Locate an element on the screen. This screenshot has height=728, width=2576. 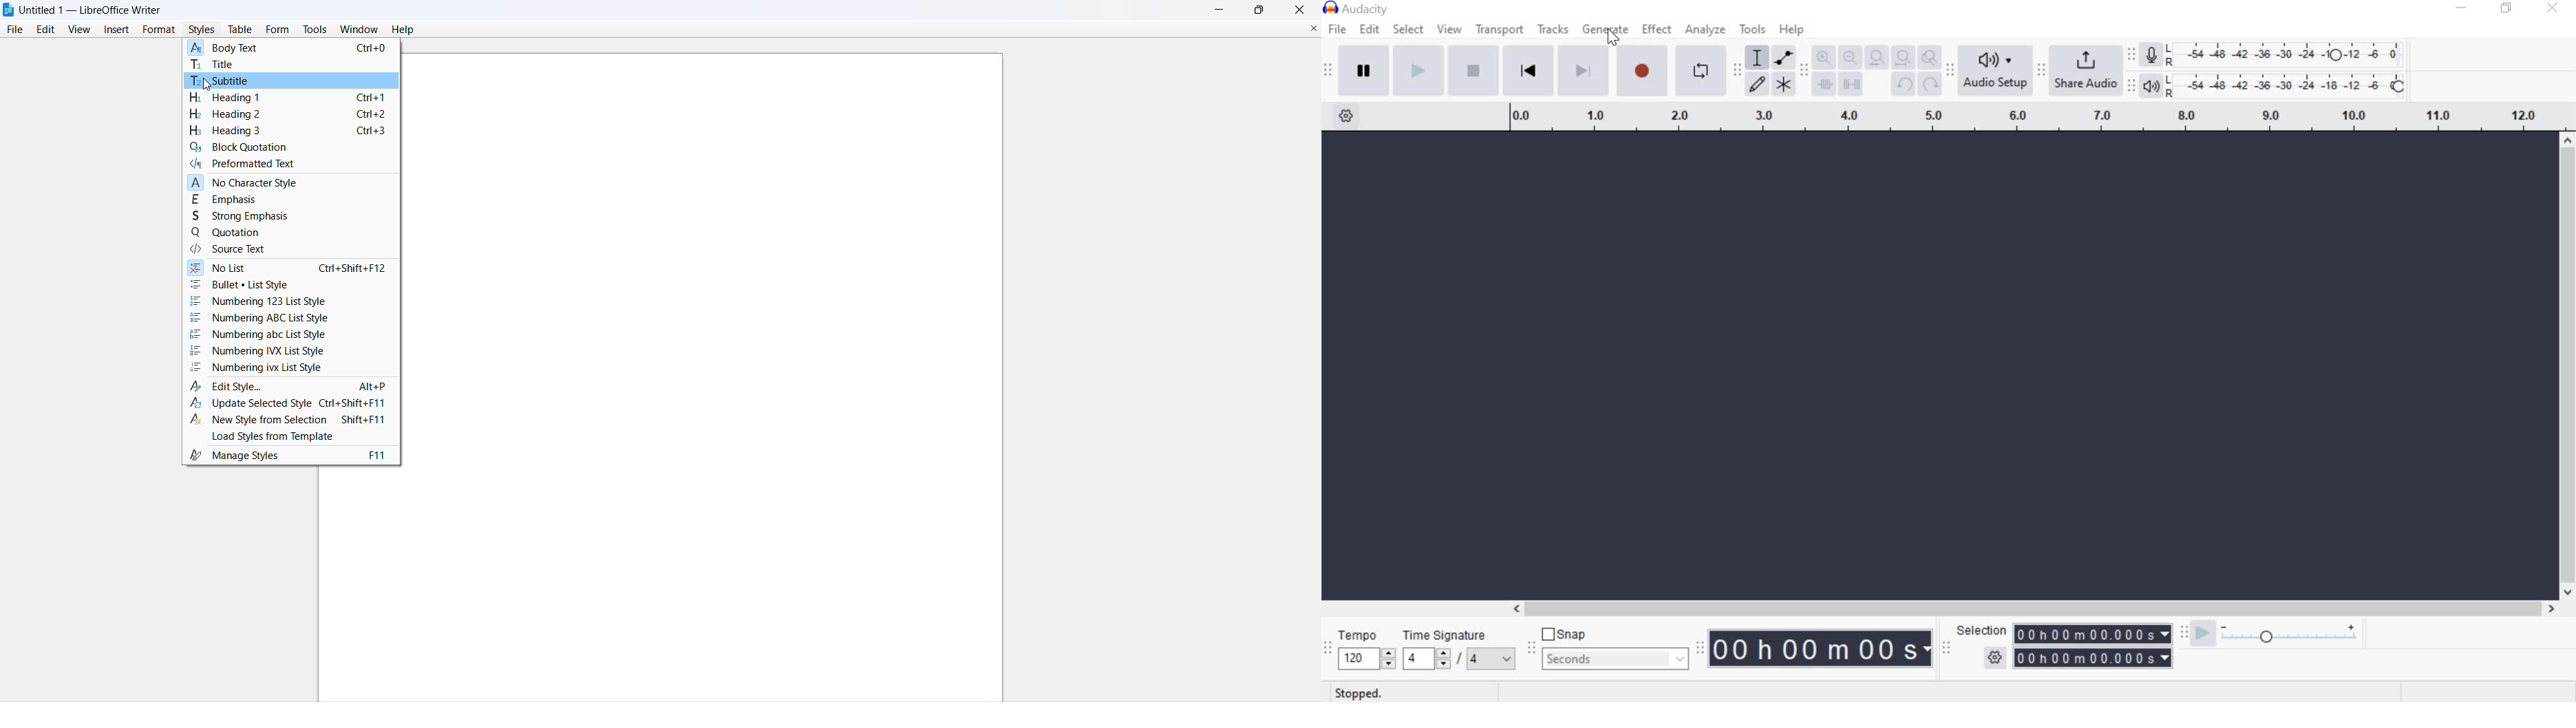
form is located at coordinates (279, 29).